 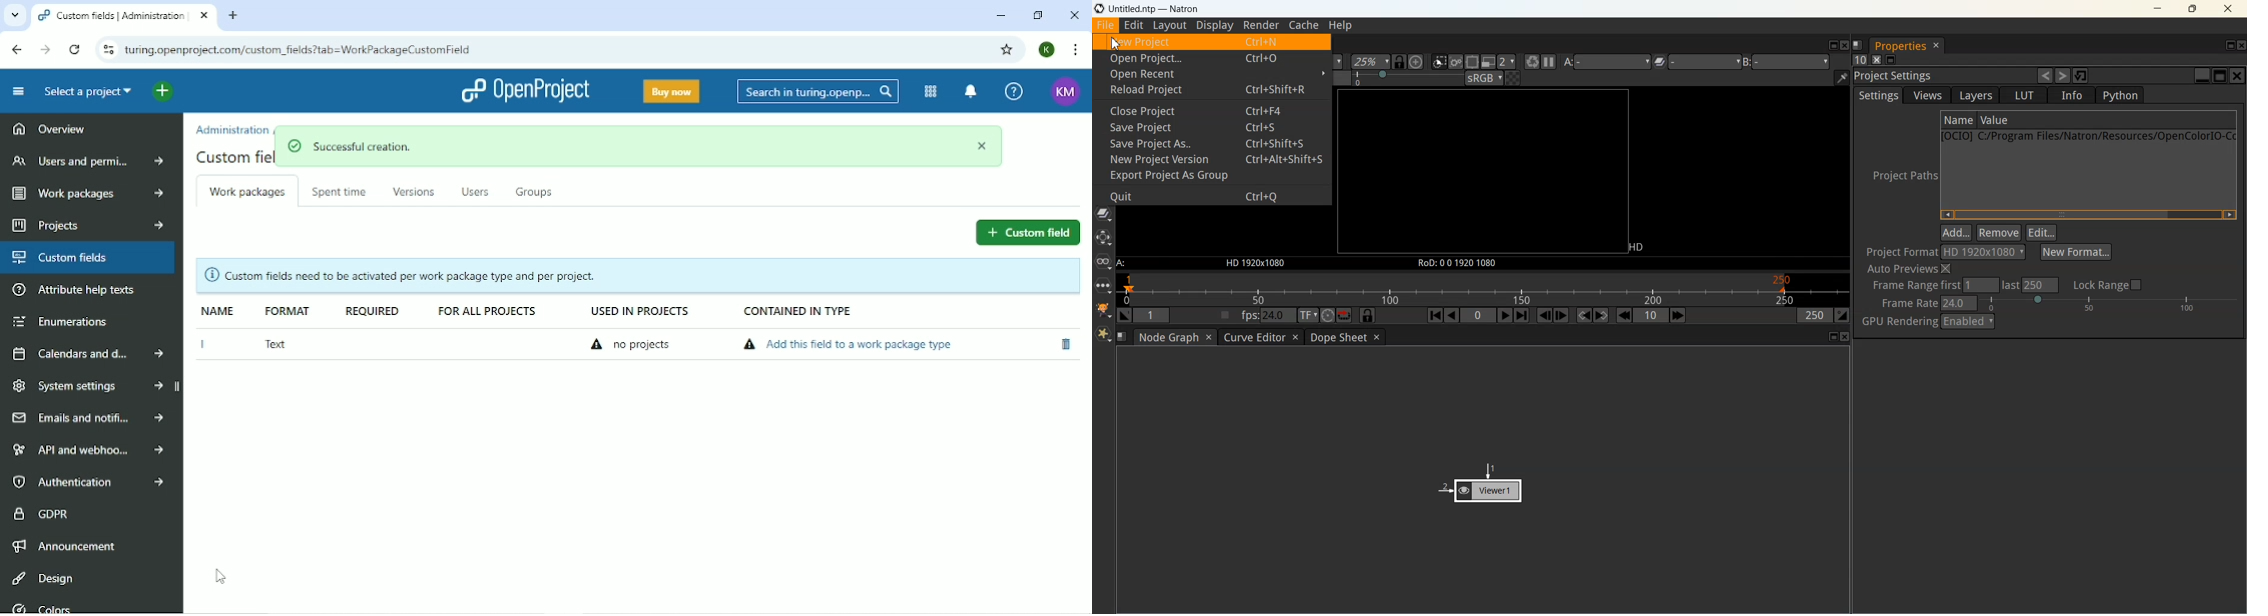 I want to click on Help, so click(x=1013, y=92).